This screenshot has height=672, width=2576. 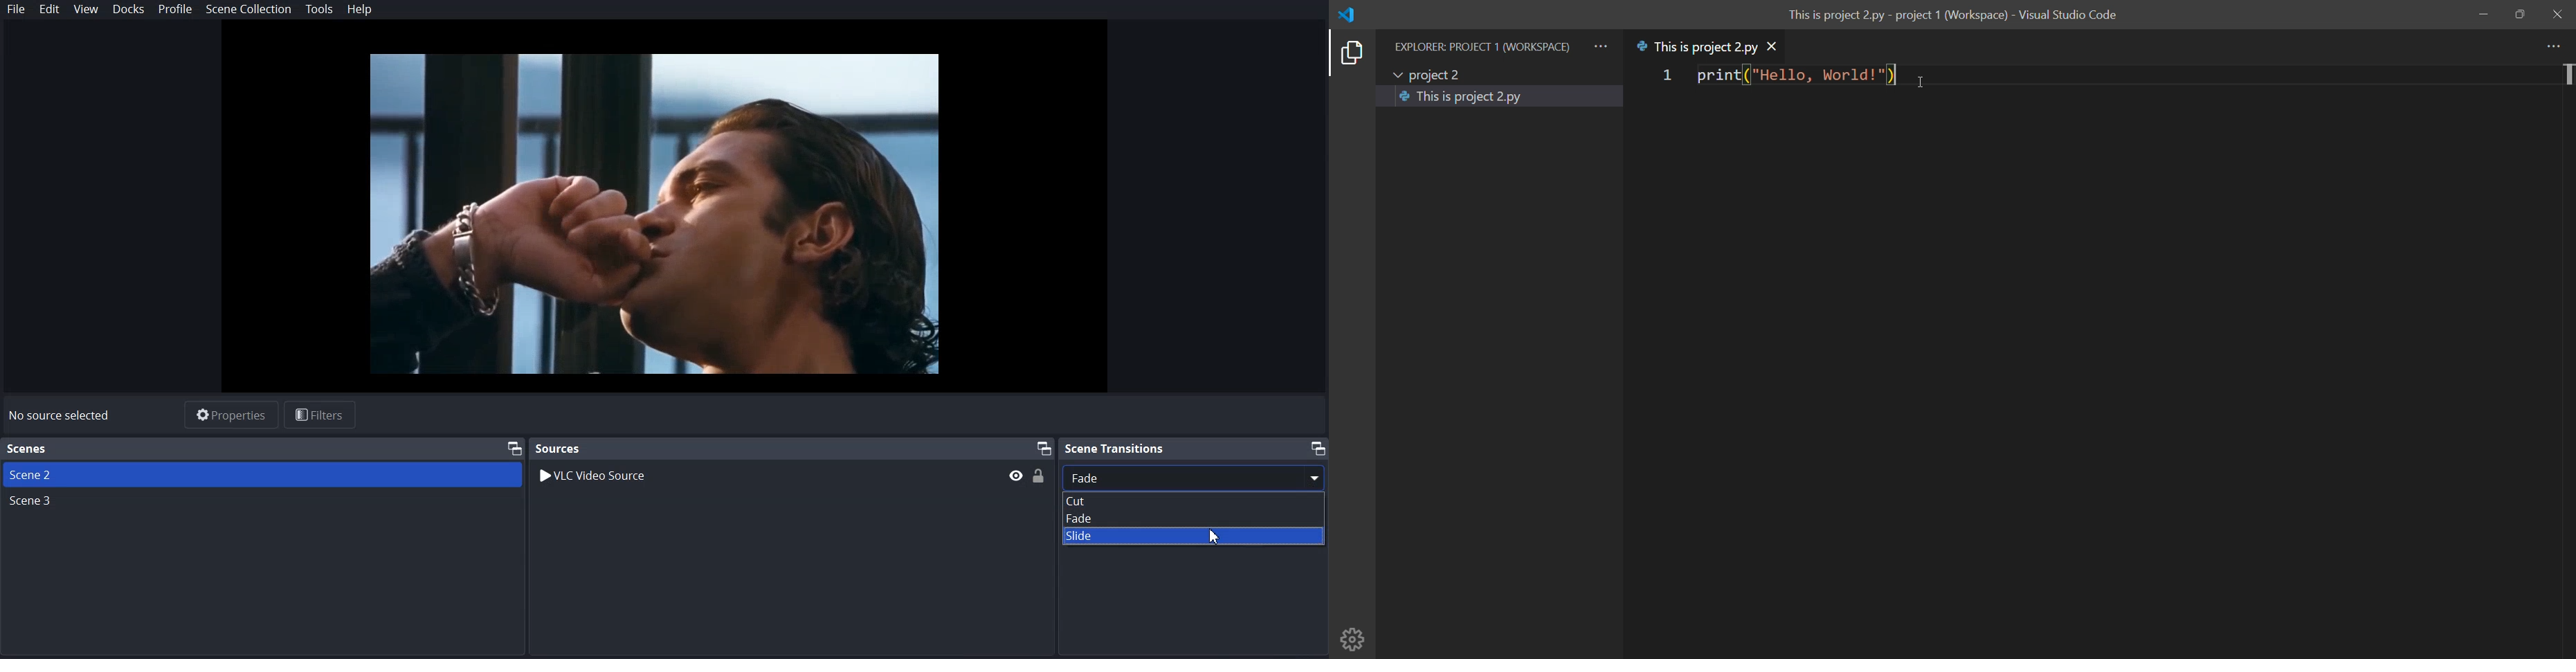 What do you see at coordinates (1792, 79) in the screenshot?
I see `print|("Hello, World!")` at bounding box center [1792, 79].